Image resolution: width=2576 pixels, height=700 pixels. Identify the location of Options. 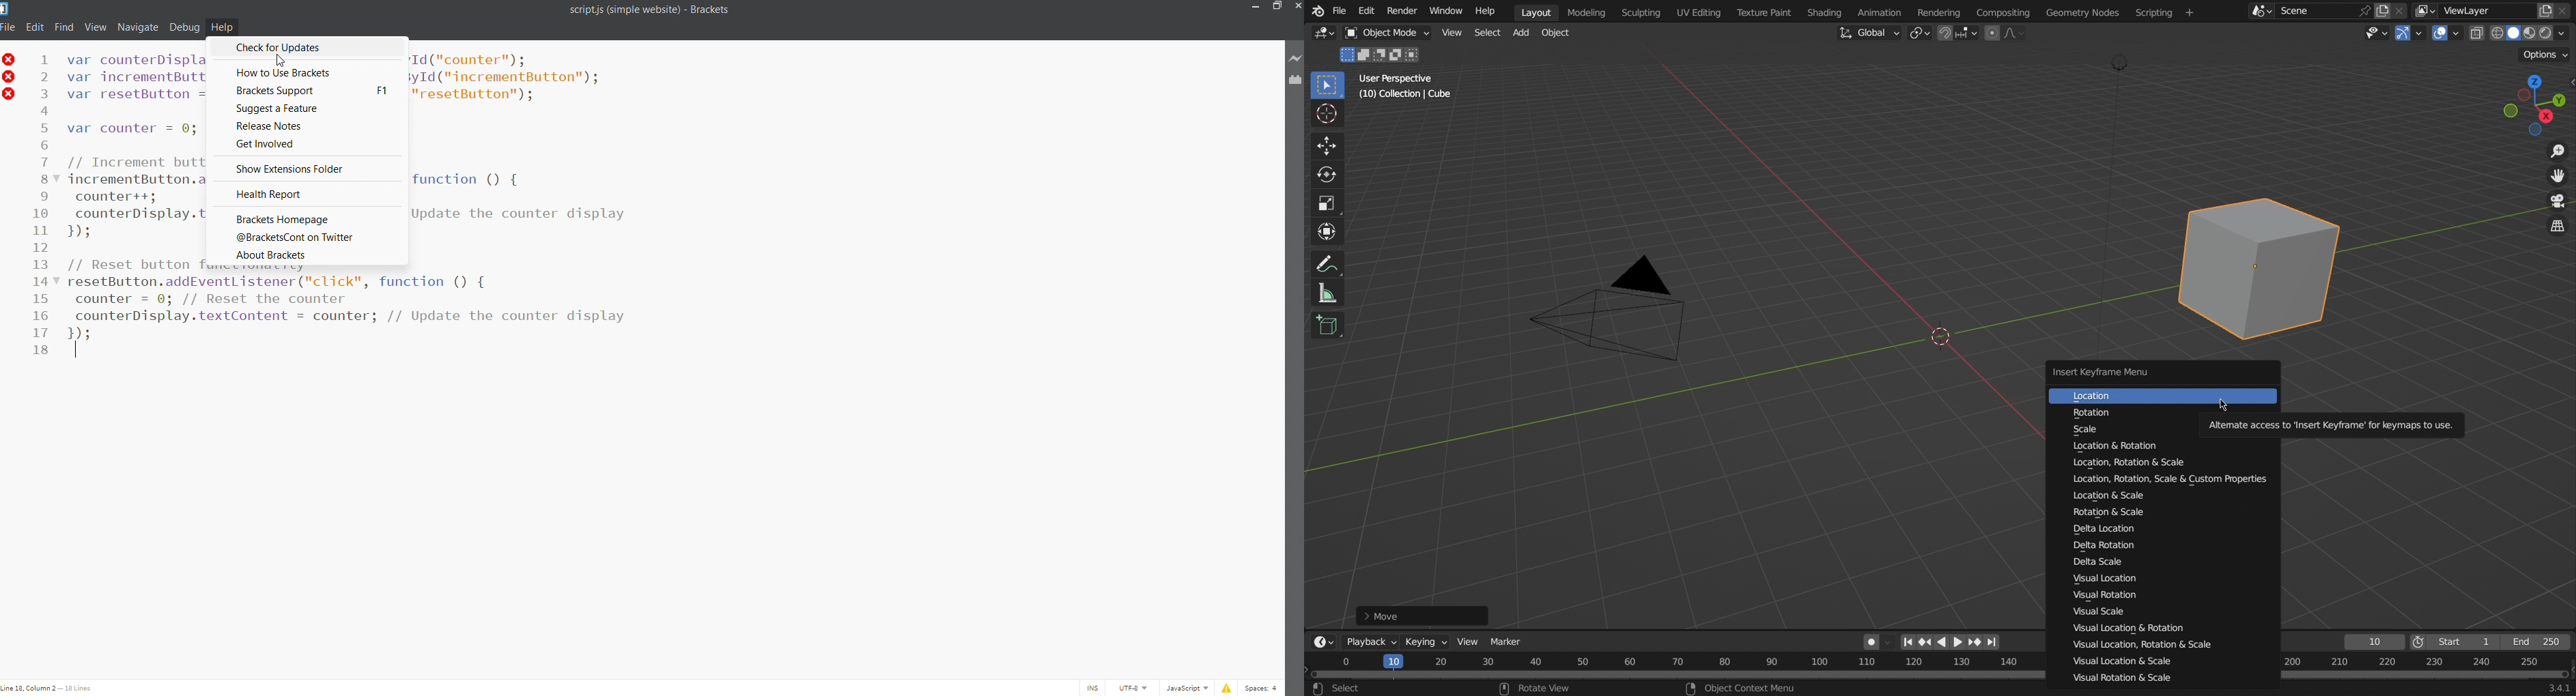
(2547, 54).